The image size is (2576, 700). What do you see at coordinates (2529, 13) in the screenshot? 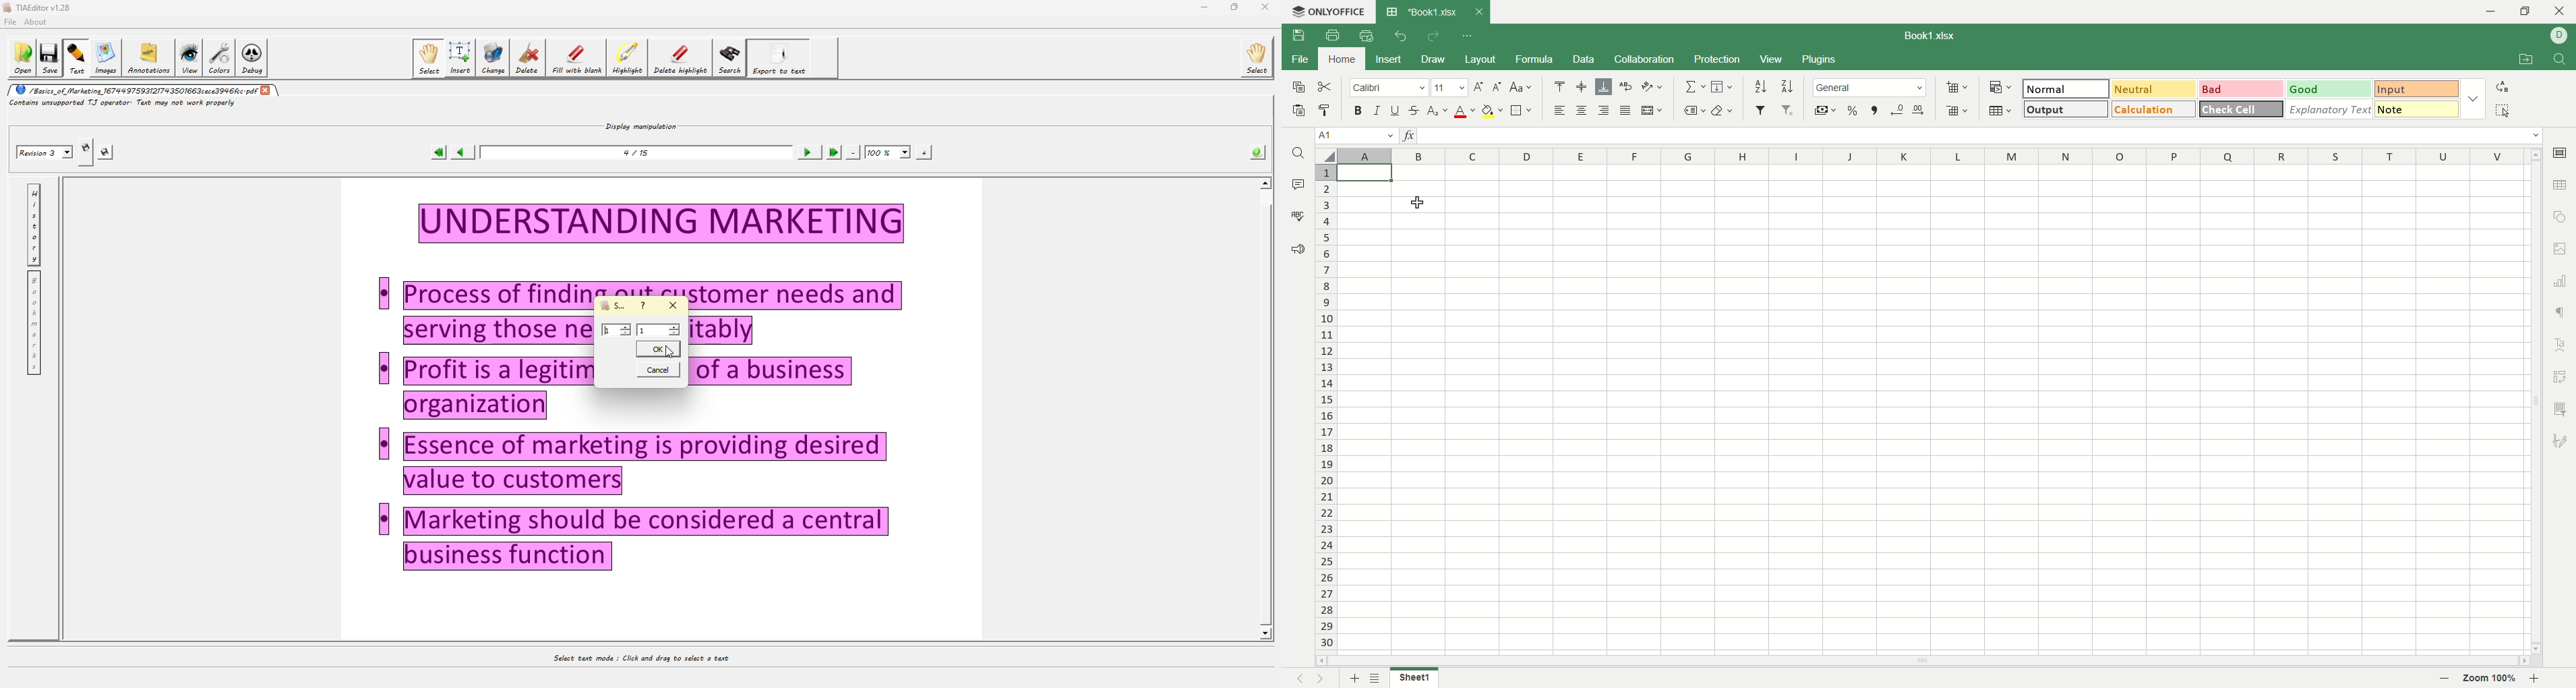
I see `maximize` at bounding box center [2529, 13].